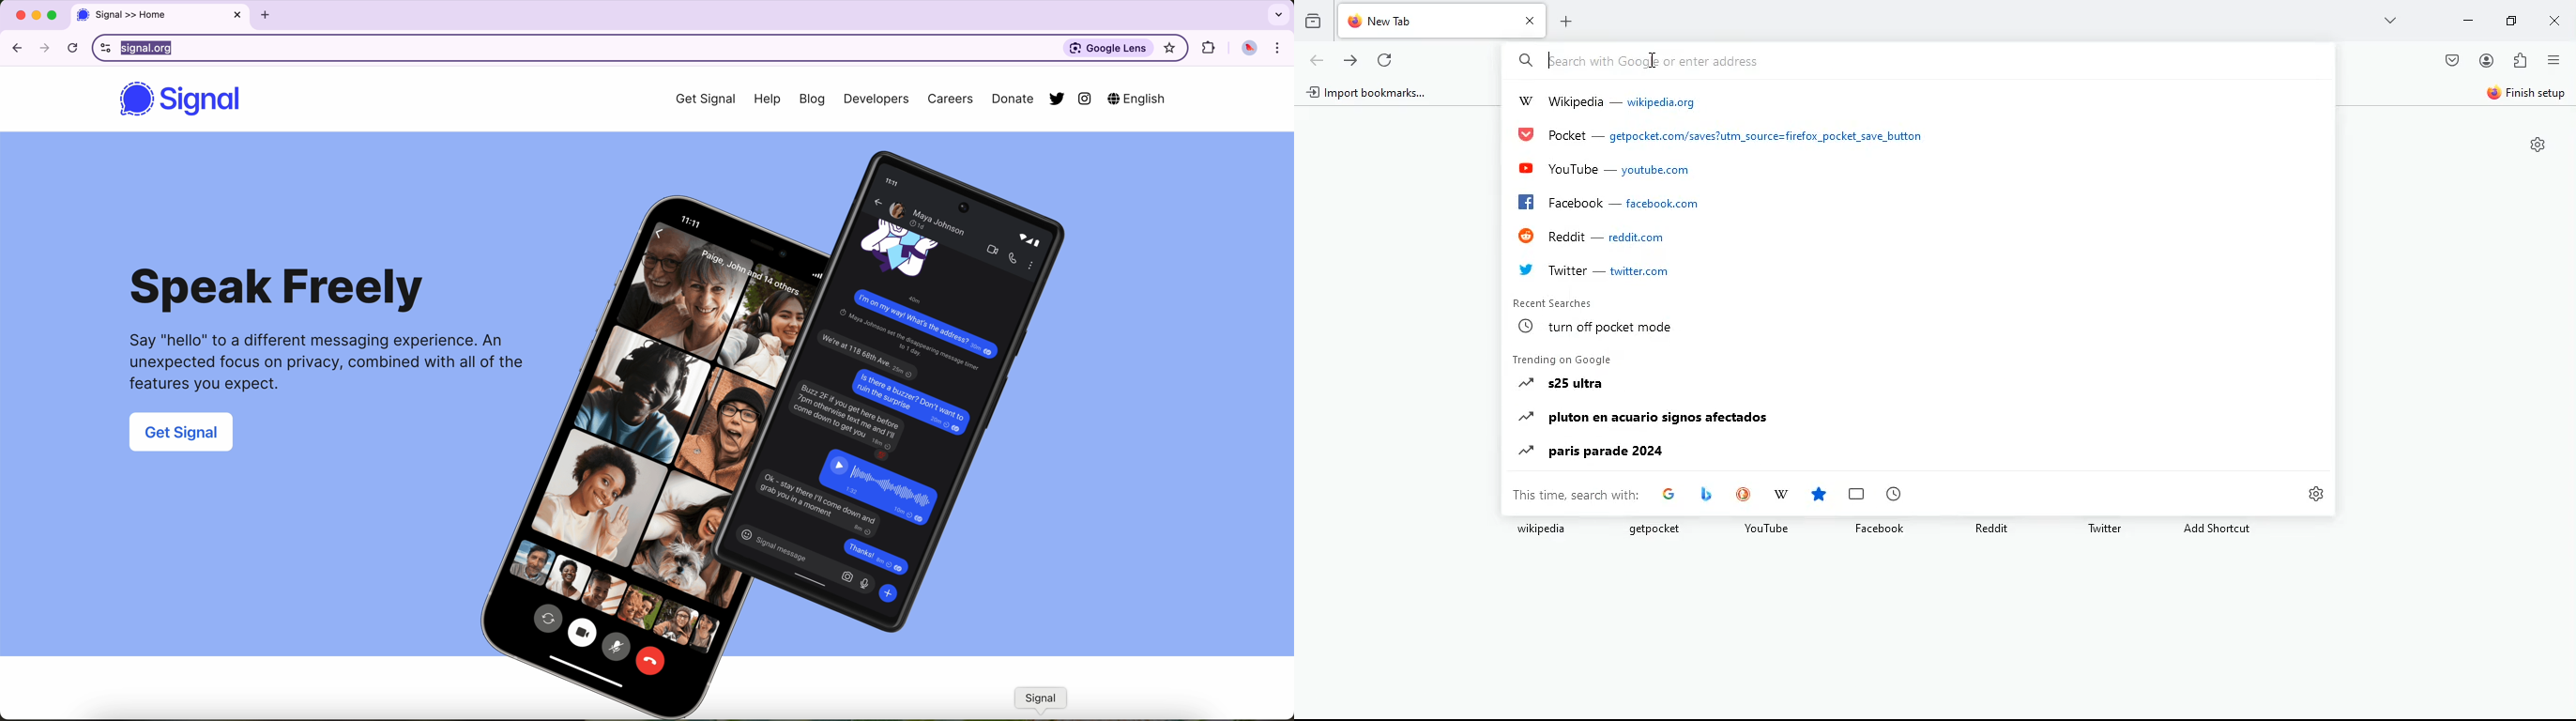  What do you see at coordinates (1086, 100) in the screenshot?
I see `instagram` at bounding box center [1086, 100].